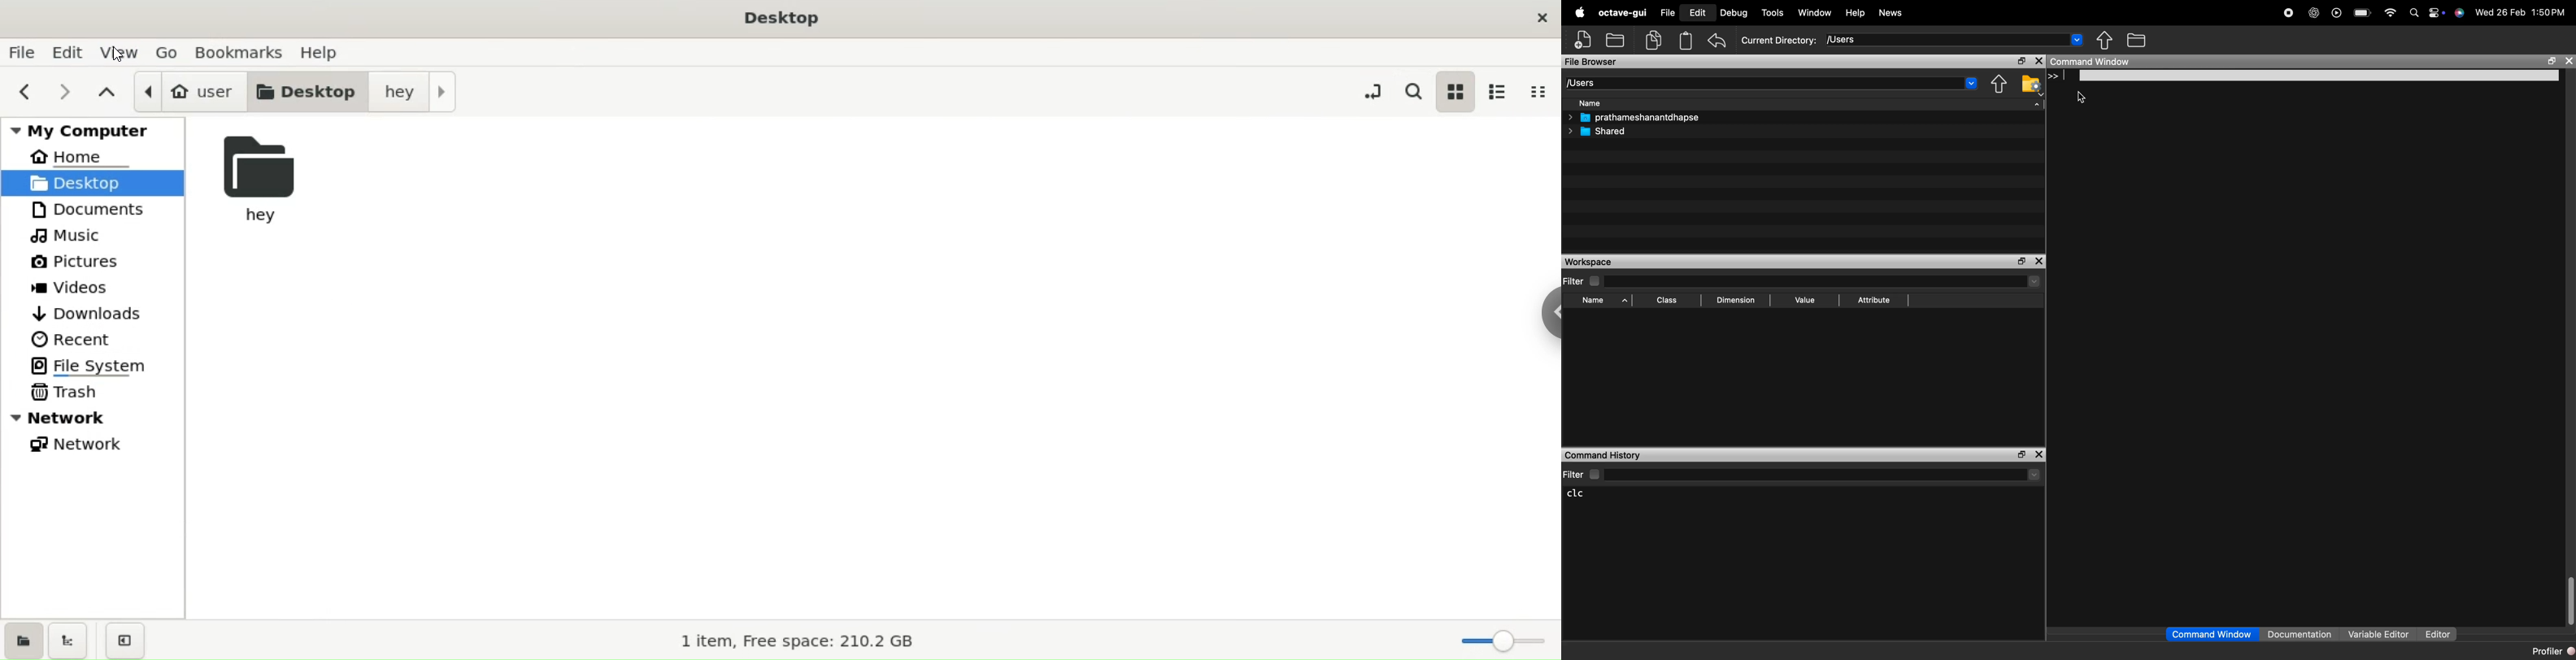  Describe the element at coordinates (1499, 90) in the screenshot. I see `list view` at that location.